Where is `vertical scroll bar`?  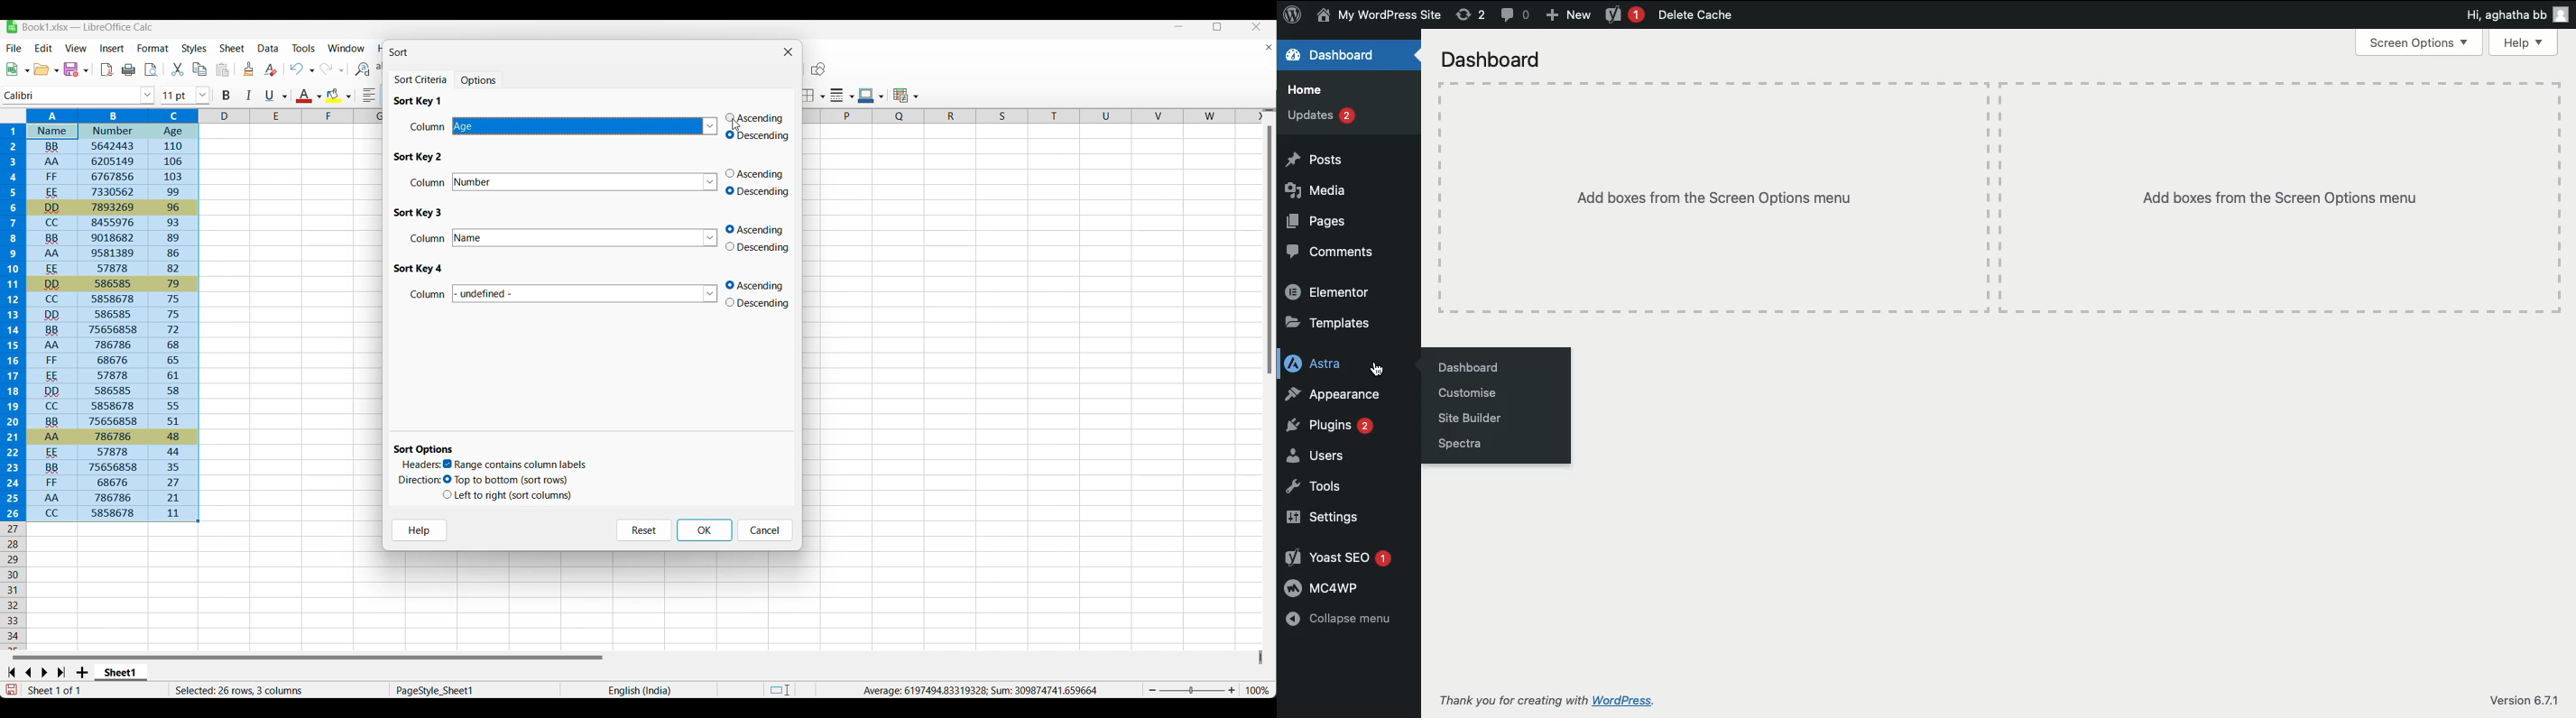 vertical scroll bar is located at coordinates (1269, 251).